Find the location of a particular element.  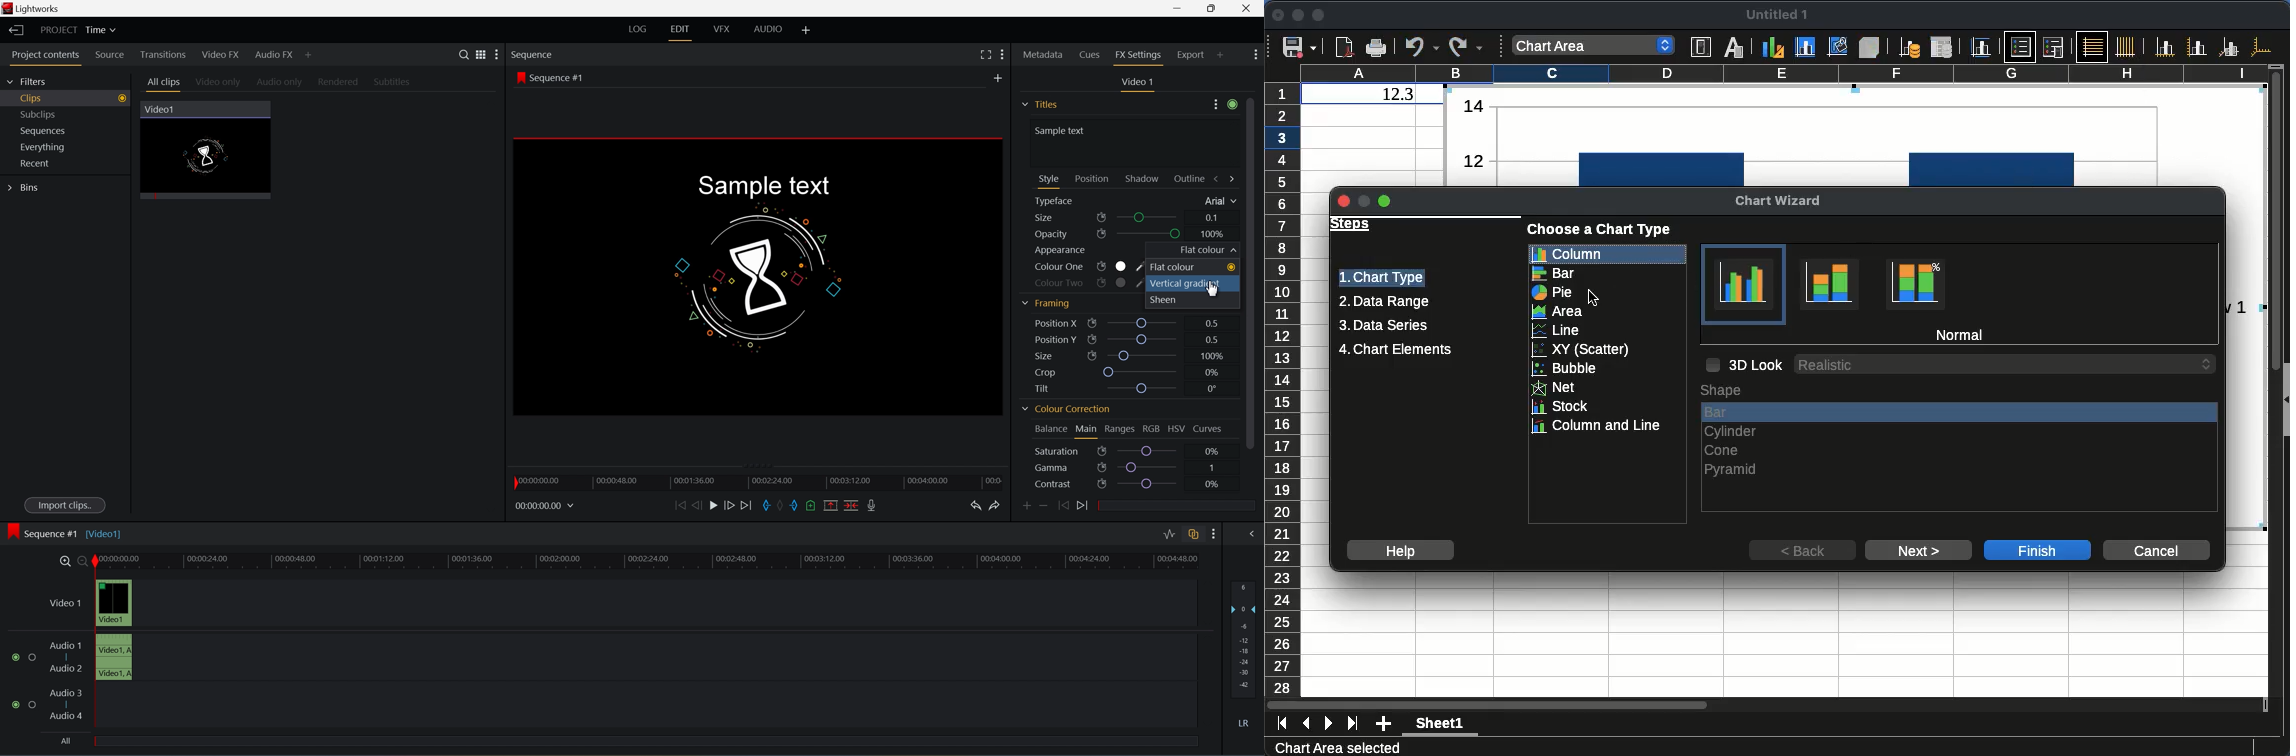

Redo options is located at coordinates (1466, 47).